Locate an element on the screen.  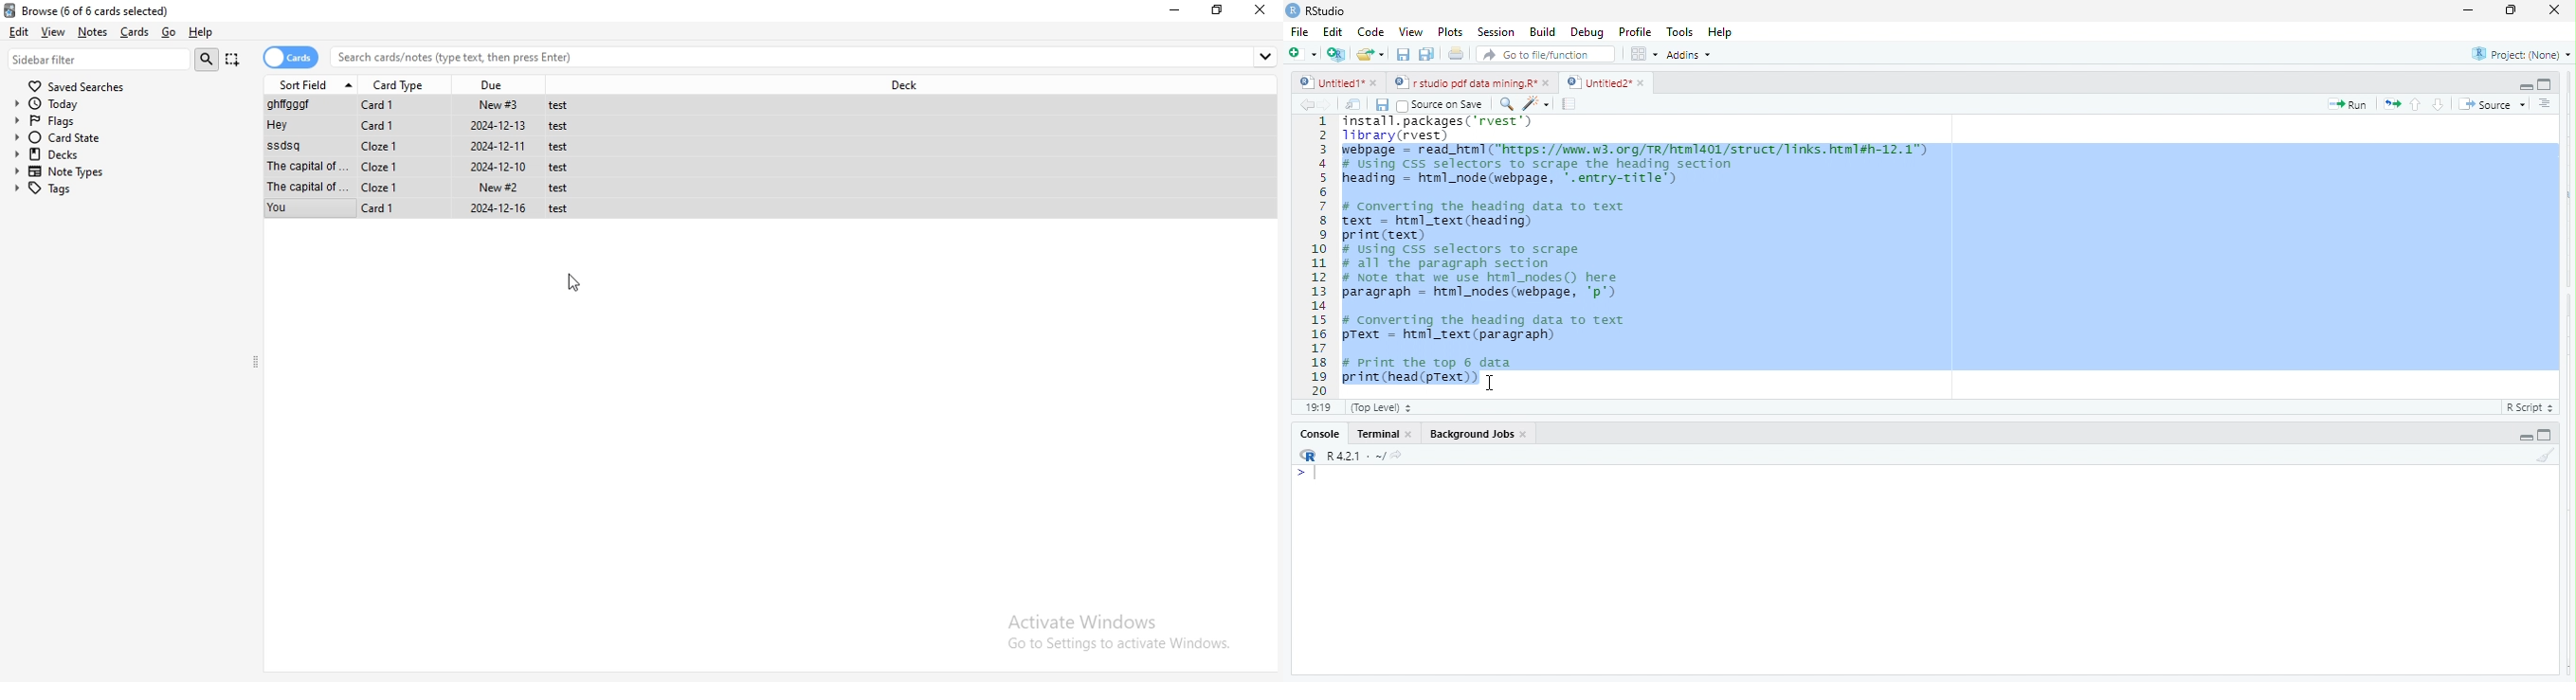
cursor is located at coordinates (578, 284).